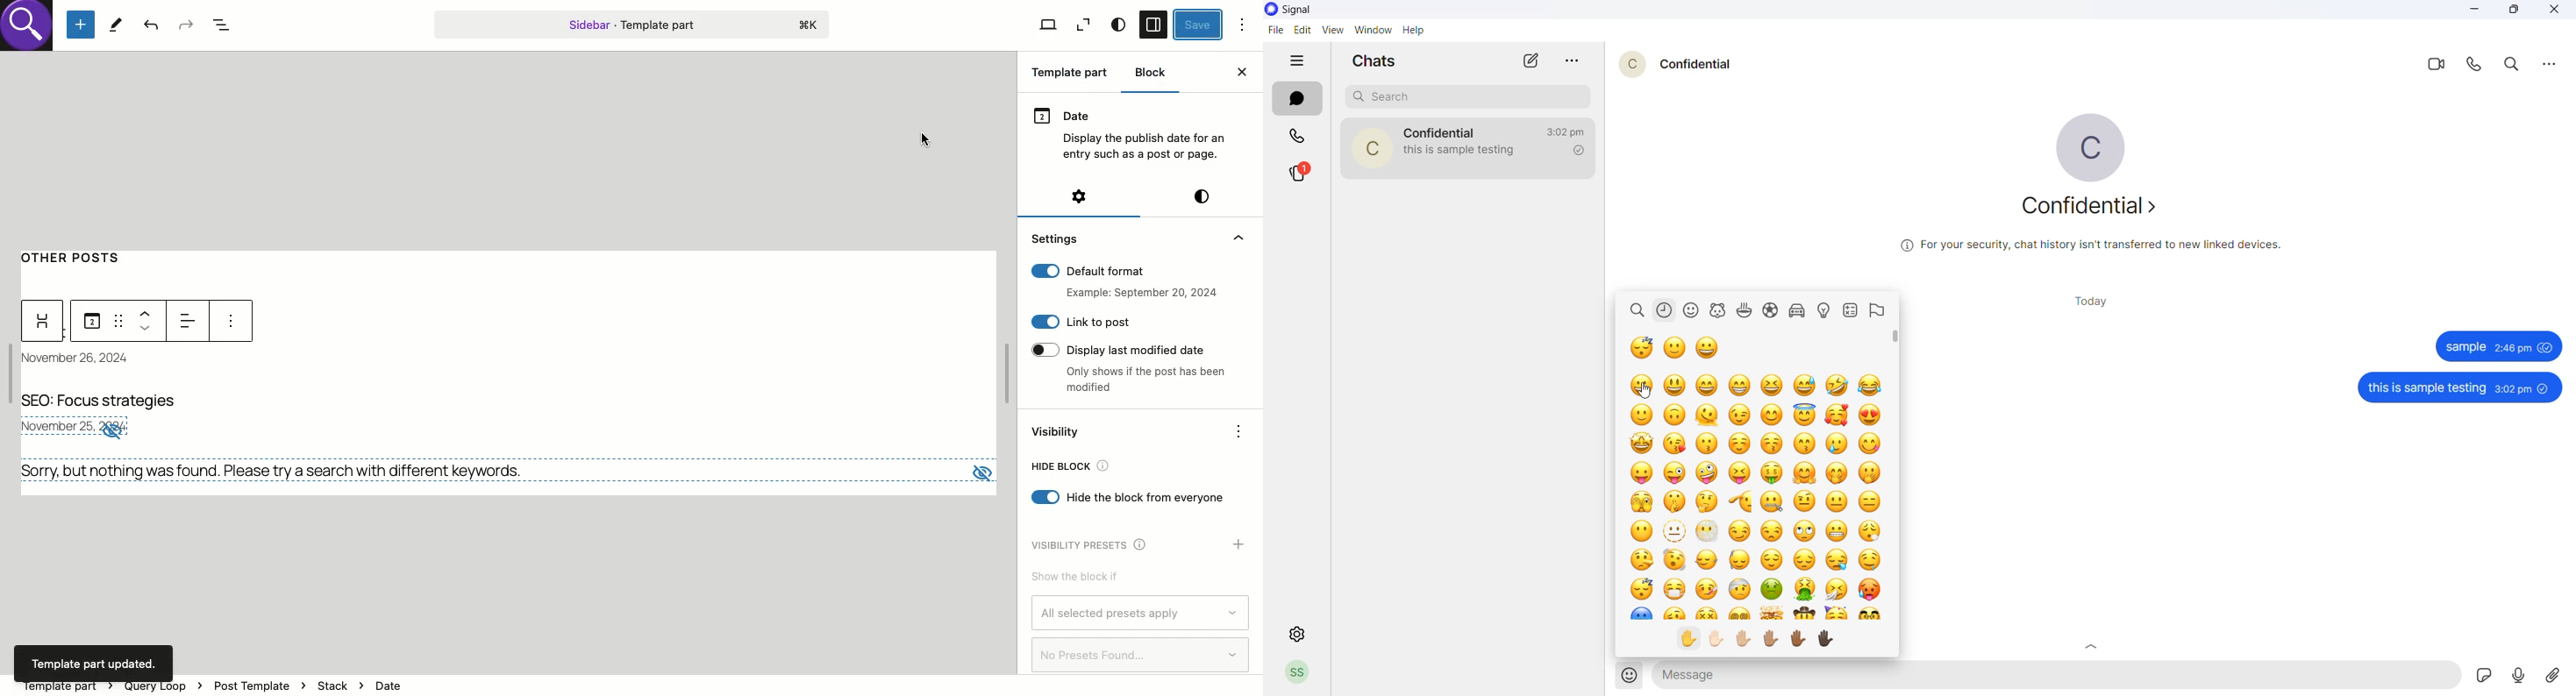 The width and height of the screenshot is (2576, 700). What do you see at coordinates (1371, 148) in the screenshot?
I see `contact photo` at bounding box center [1371, 148].